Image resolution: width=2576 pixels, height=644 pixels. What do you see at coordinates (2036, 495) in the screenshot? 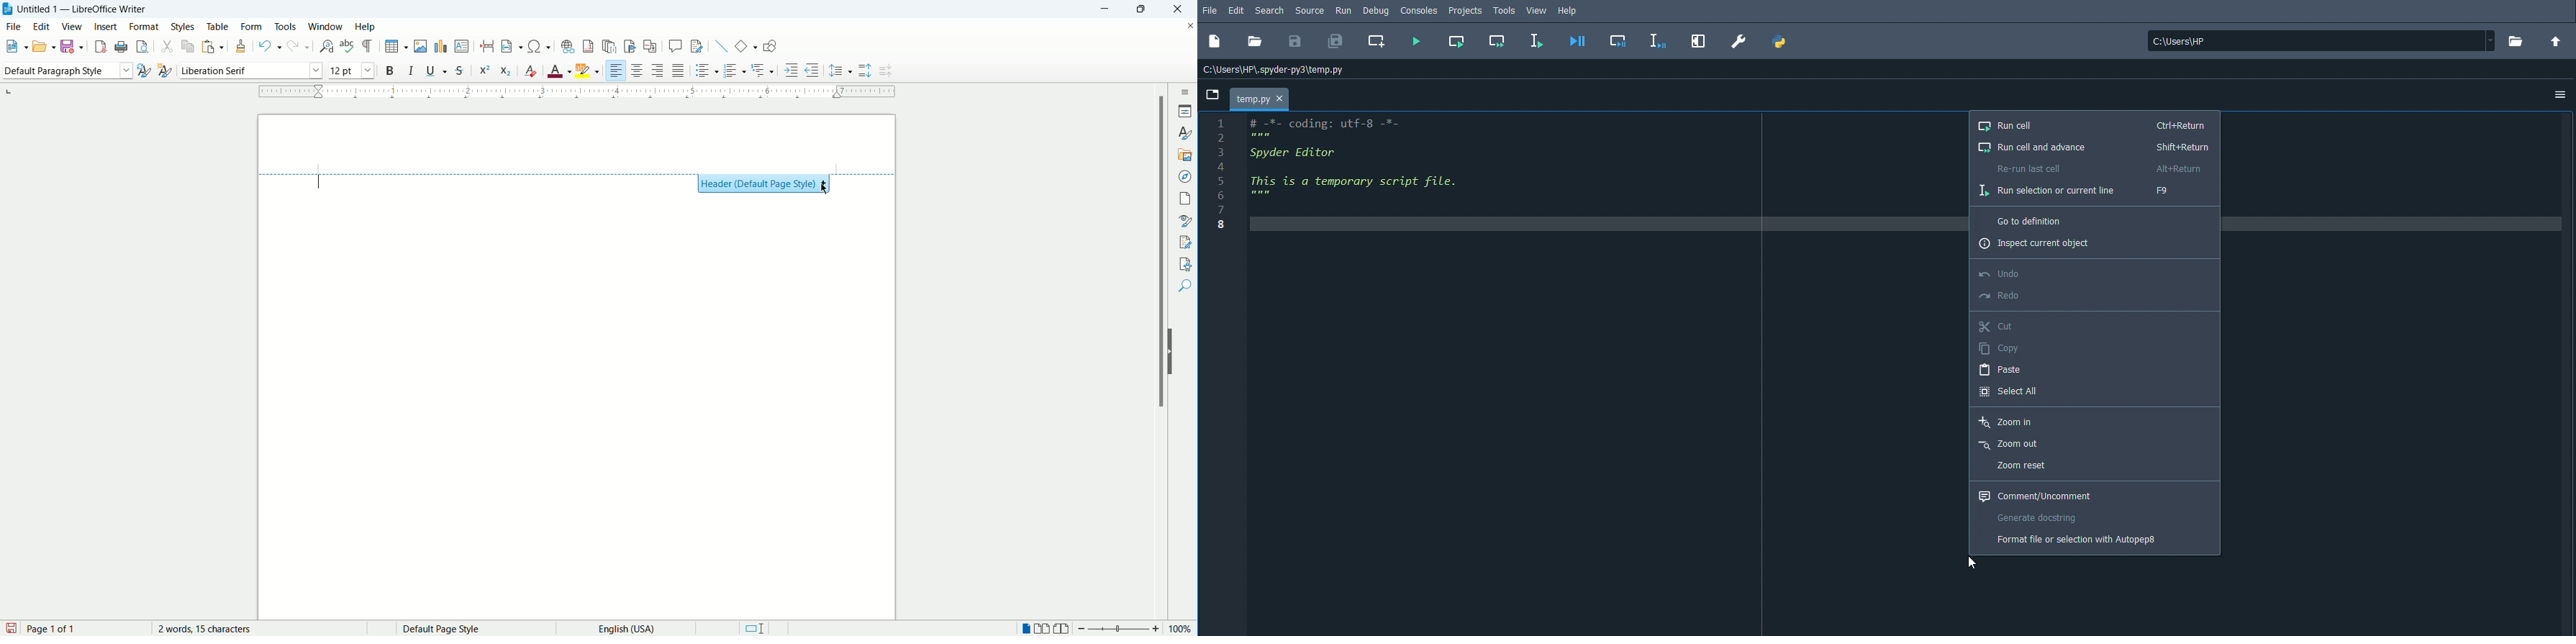
I see `Comment/Uncomment` at bounding box center [2036, 495].